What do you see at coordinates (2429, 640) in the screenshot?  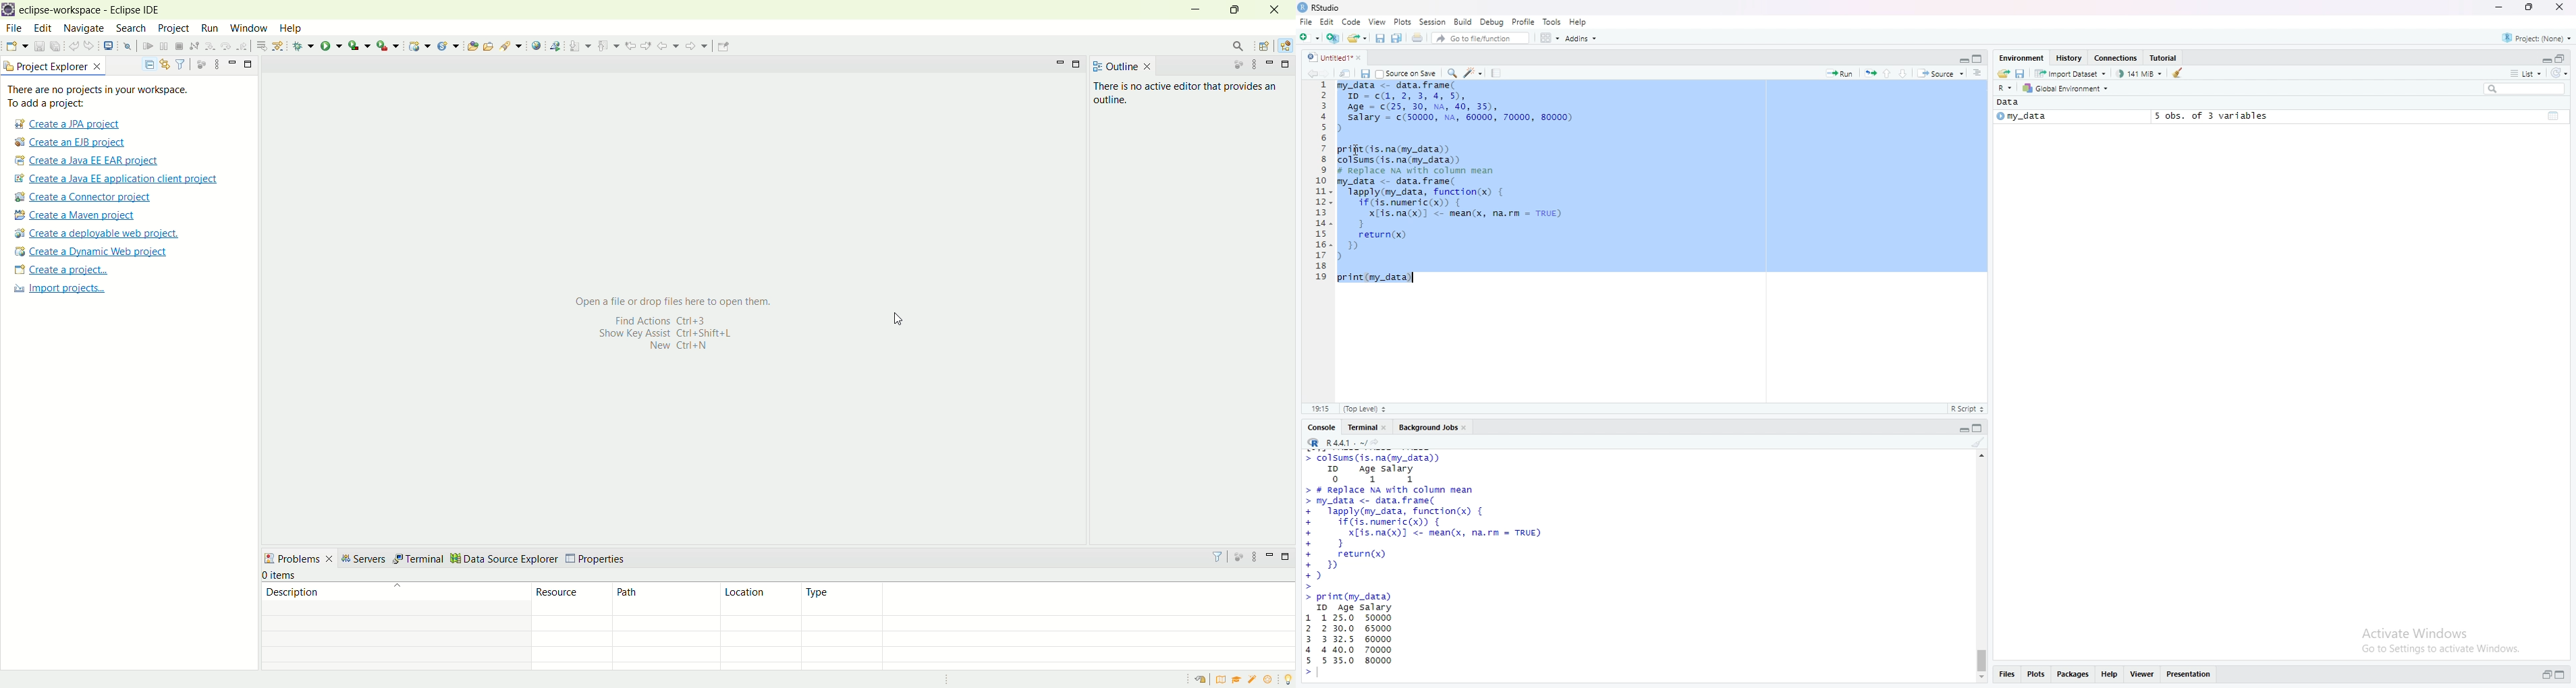 I see `Activate windows Go to Settings to activate windows` at bounding box center [2429, 640].